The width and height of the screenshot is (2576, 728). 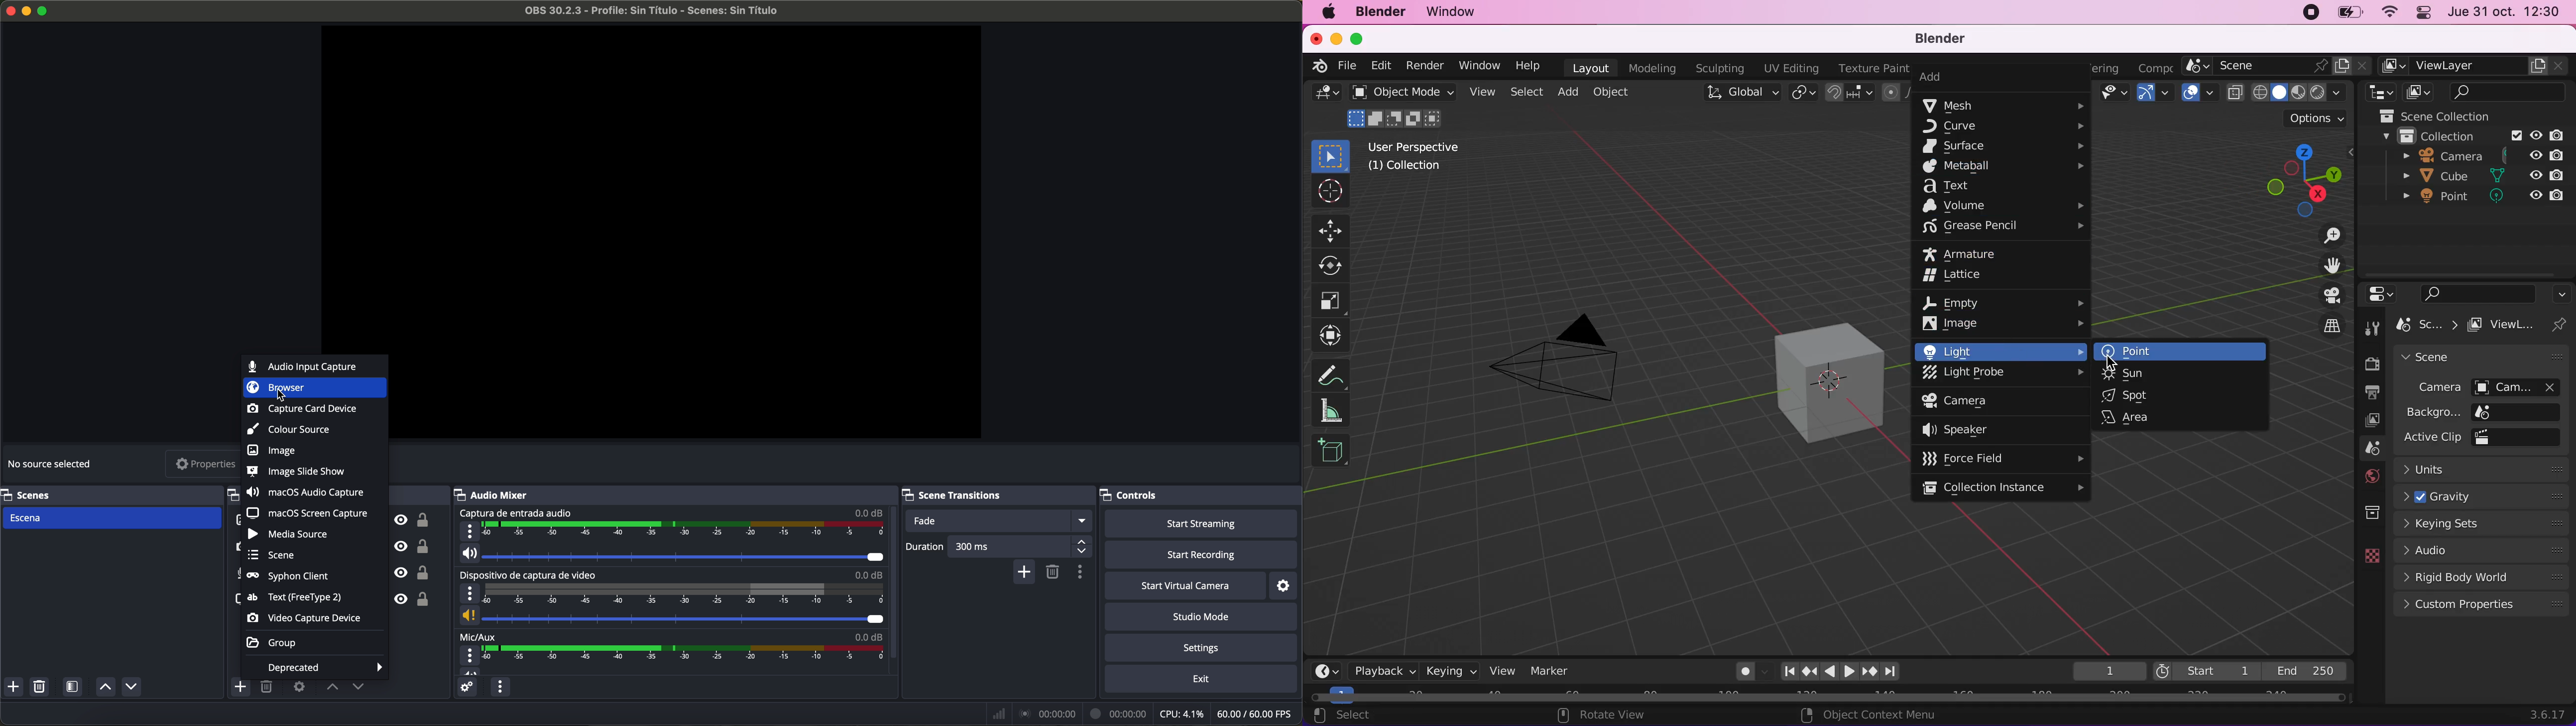 What do you see at coordinates (2235, 95) in the screenshot?
I see `toggle x ray` at bounding box center [2235, 95].